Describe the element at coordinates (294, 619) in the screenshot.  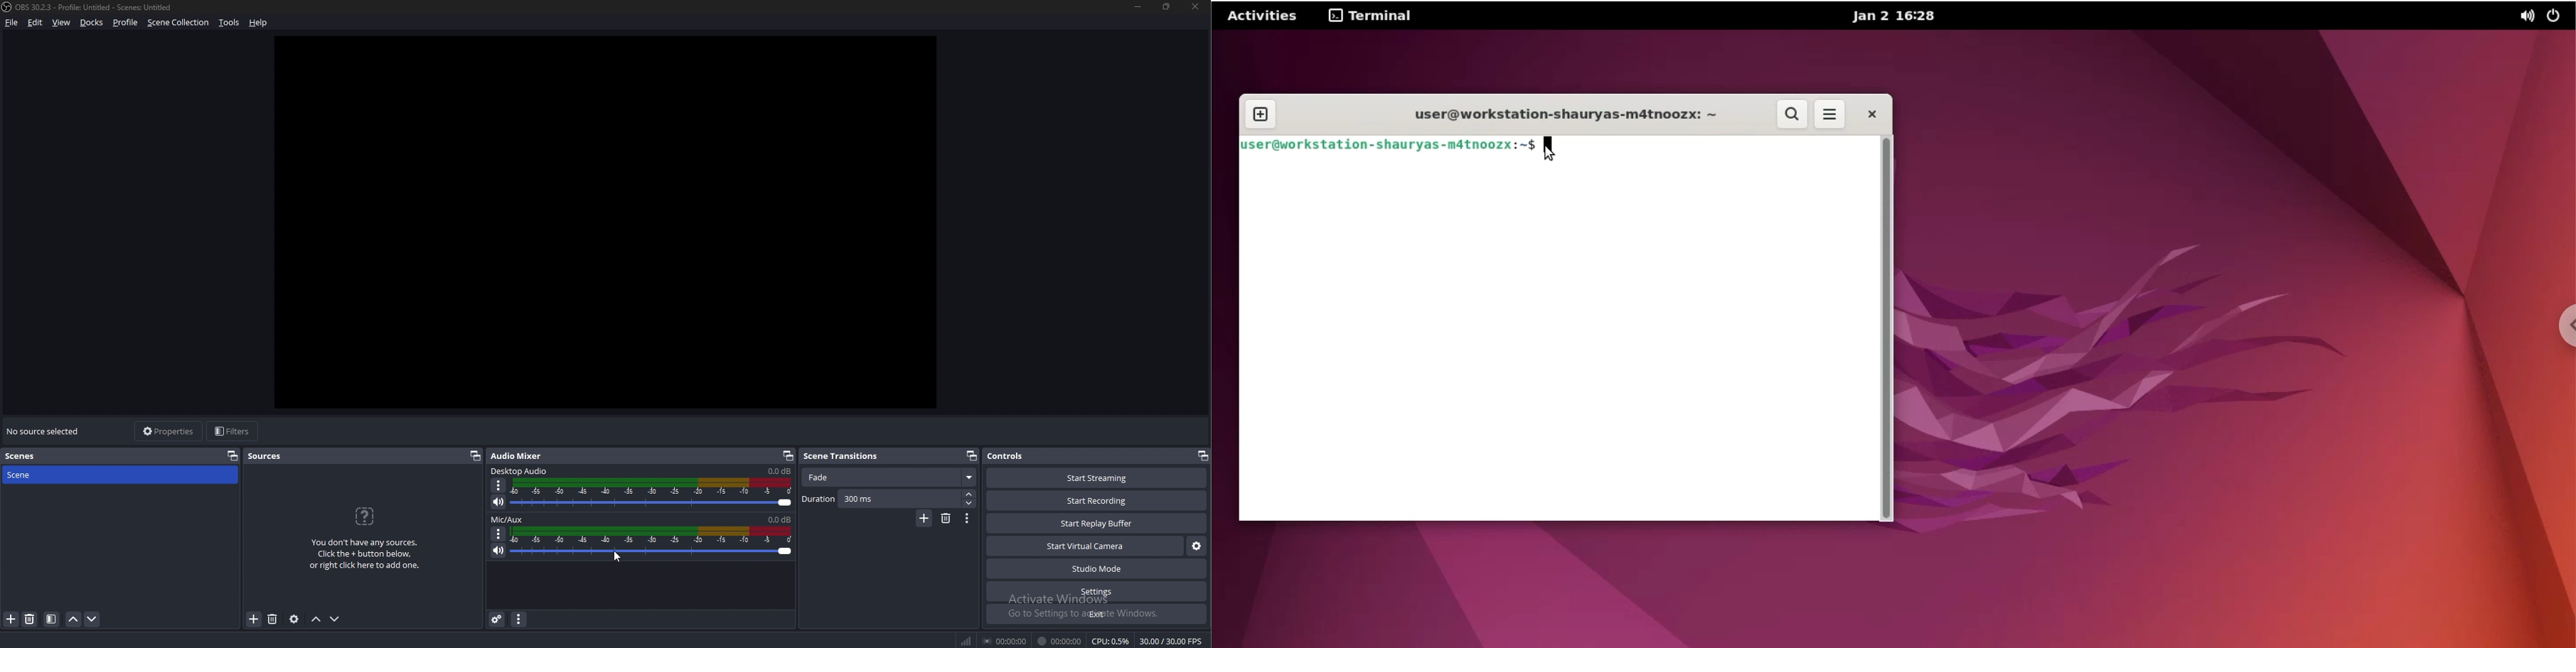
I see `source properties` at that location.